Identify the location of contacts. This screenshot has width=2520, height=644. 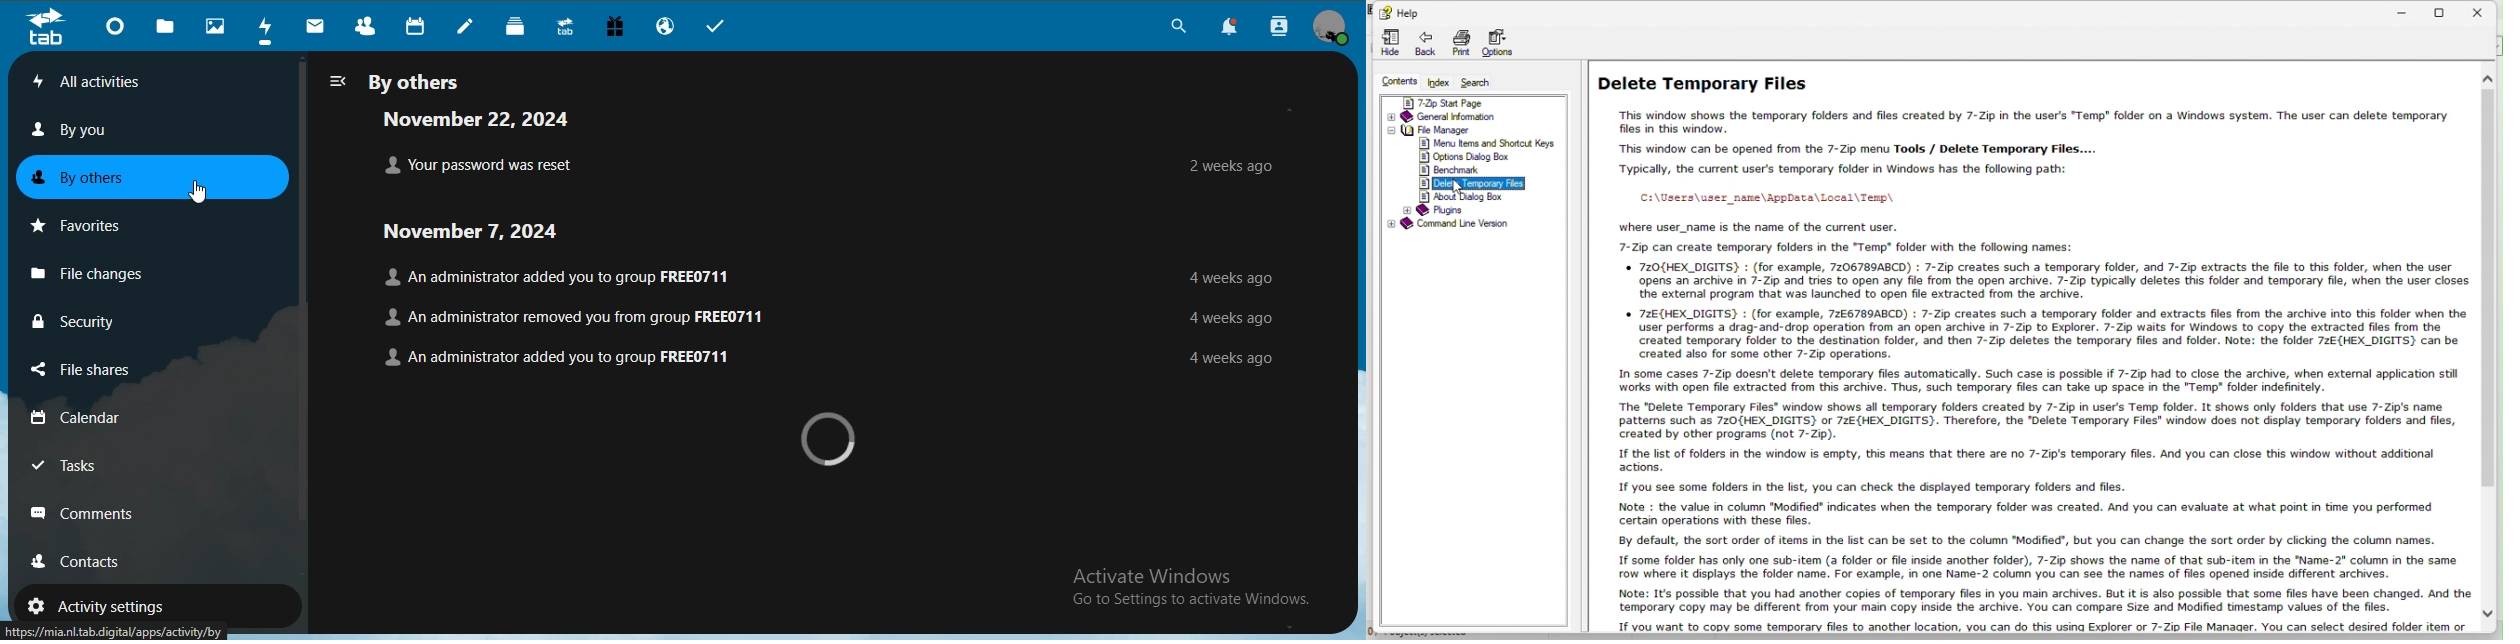
(94, 561).